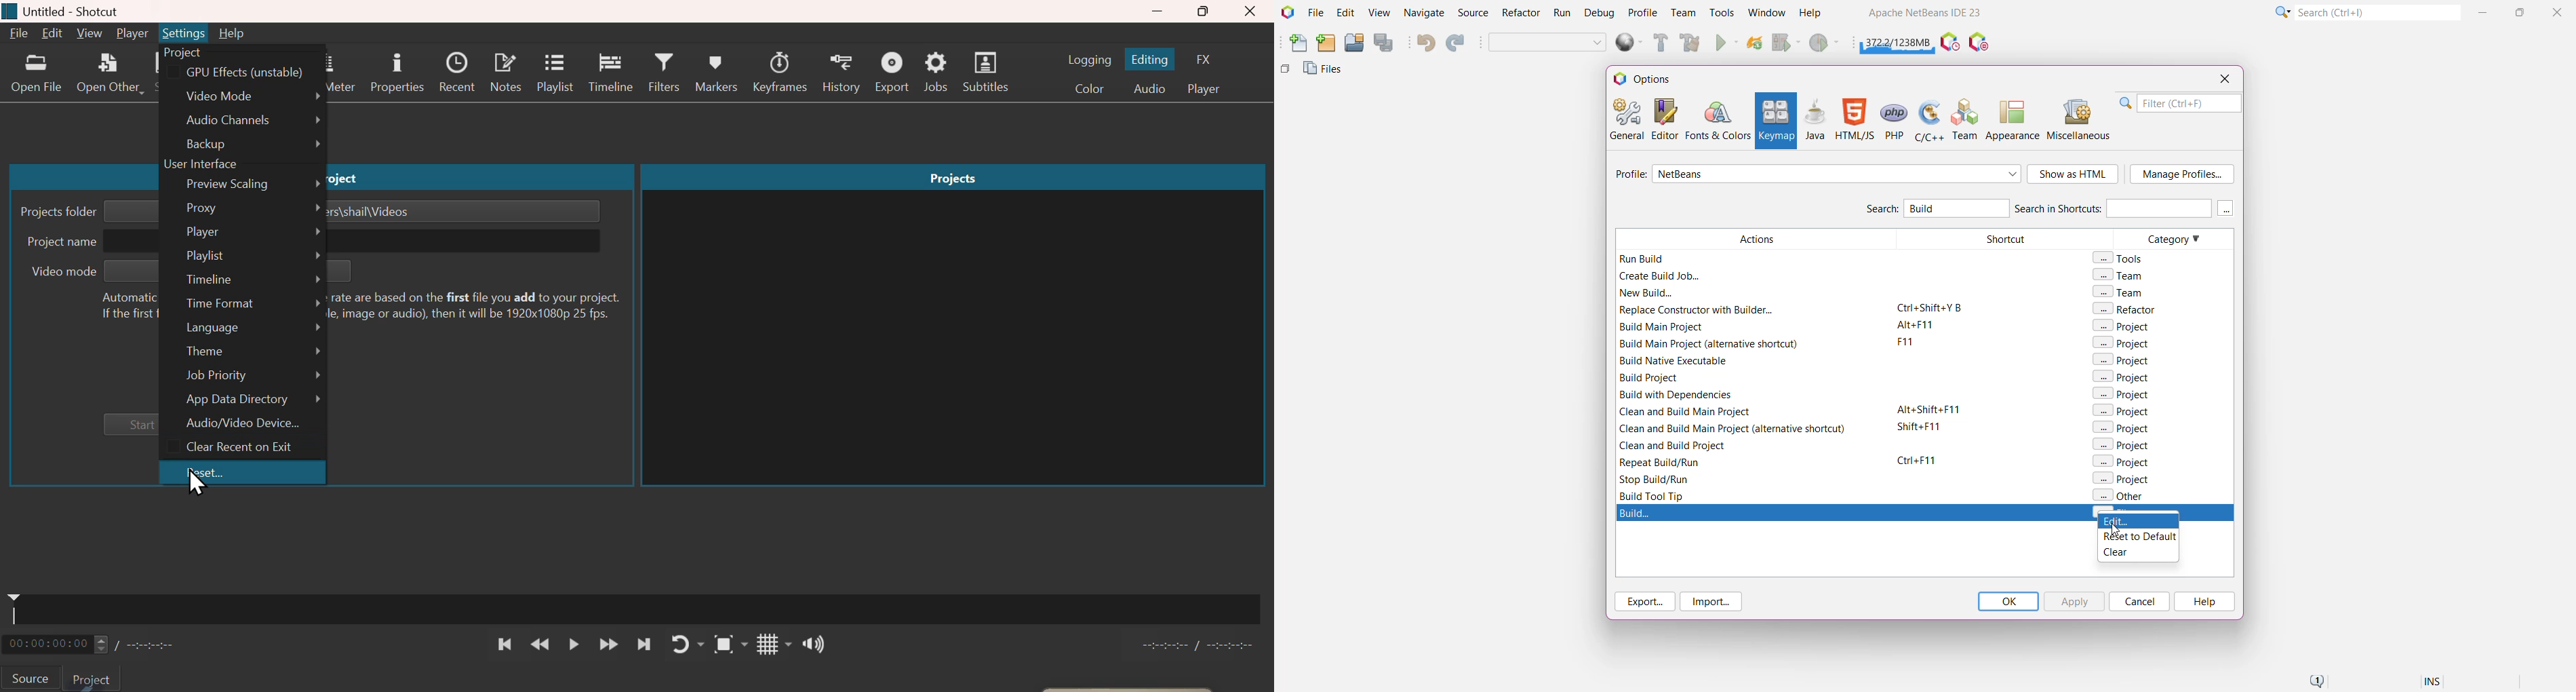  I want to click on Projects, so click(953, 176).